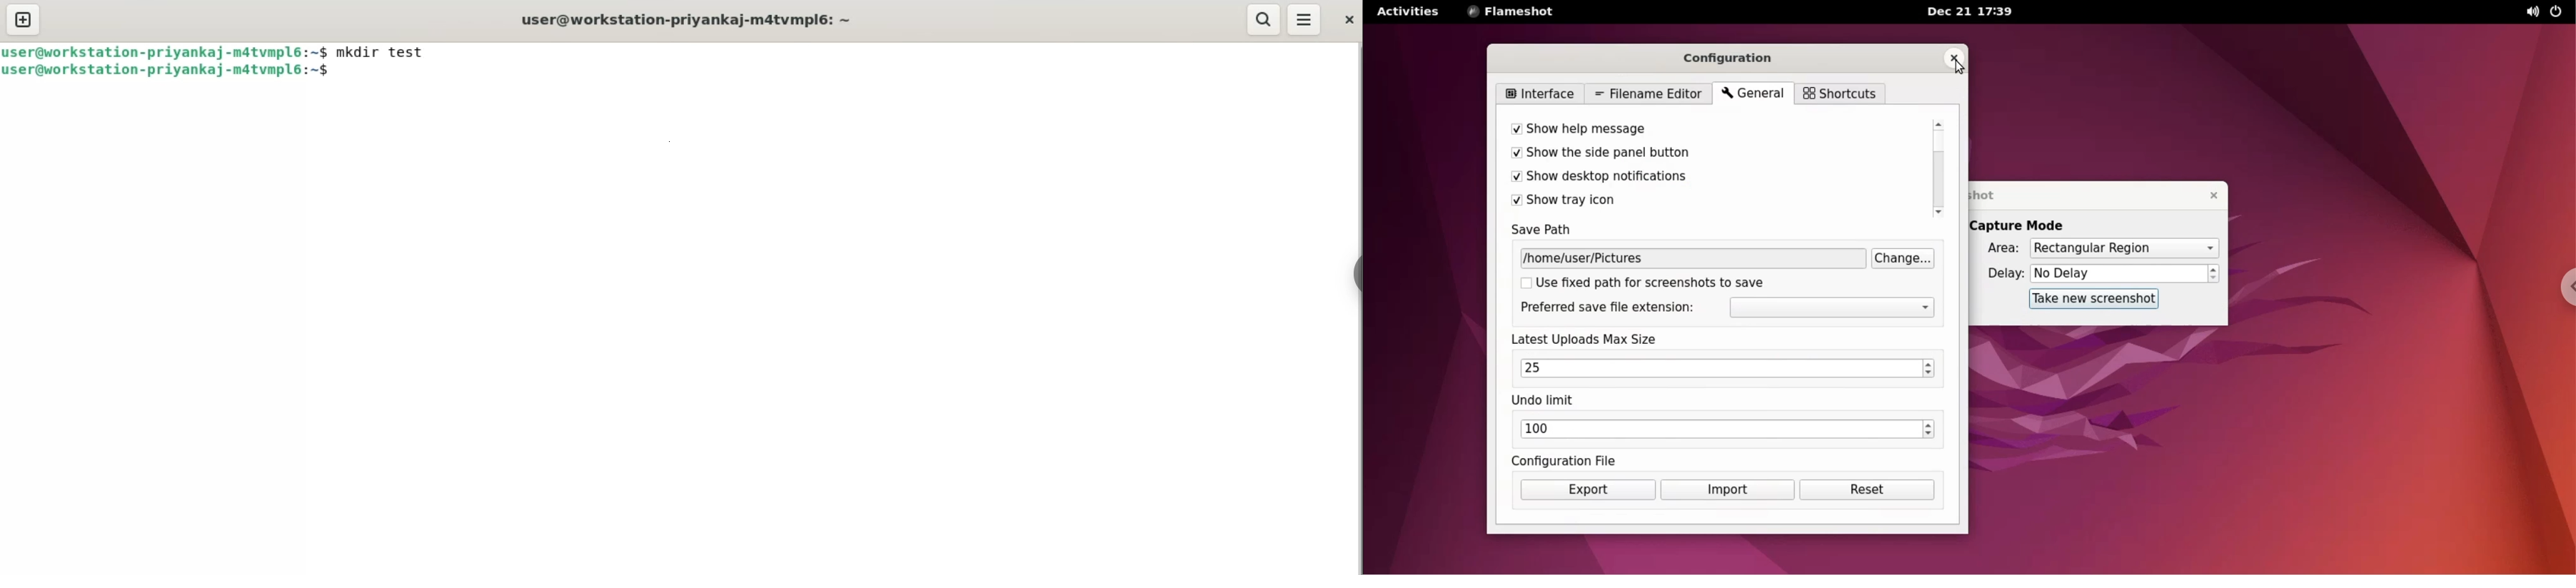 The width and height of the screenshot is (2576, 588). Describe the element at coordinates (1553, 231) in the screenshot. I see `save path ` at that location.